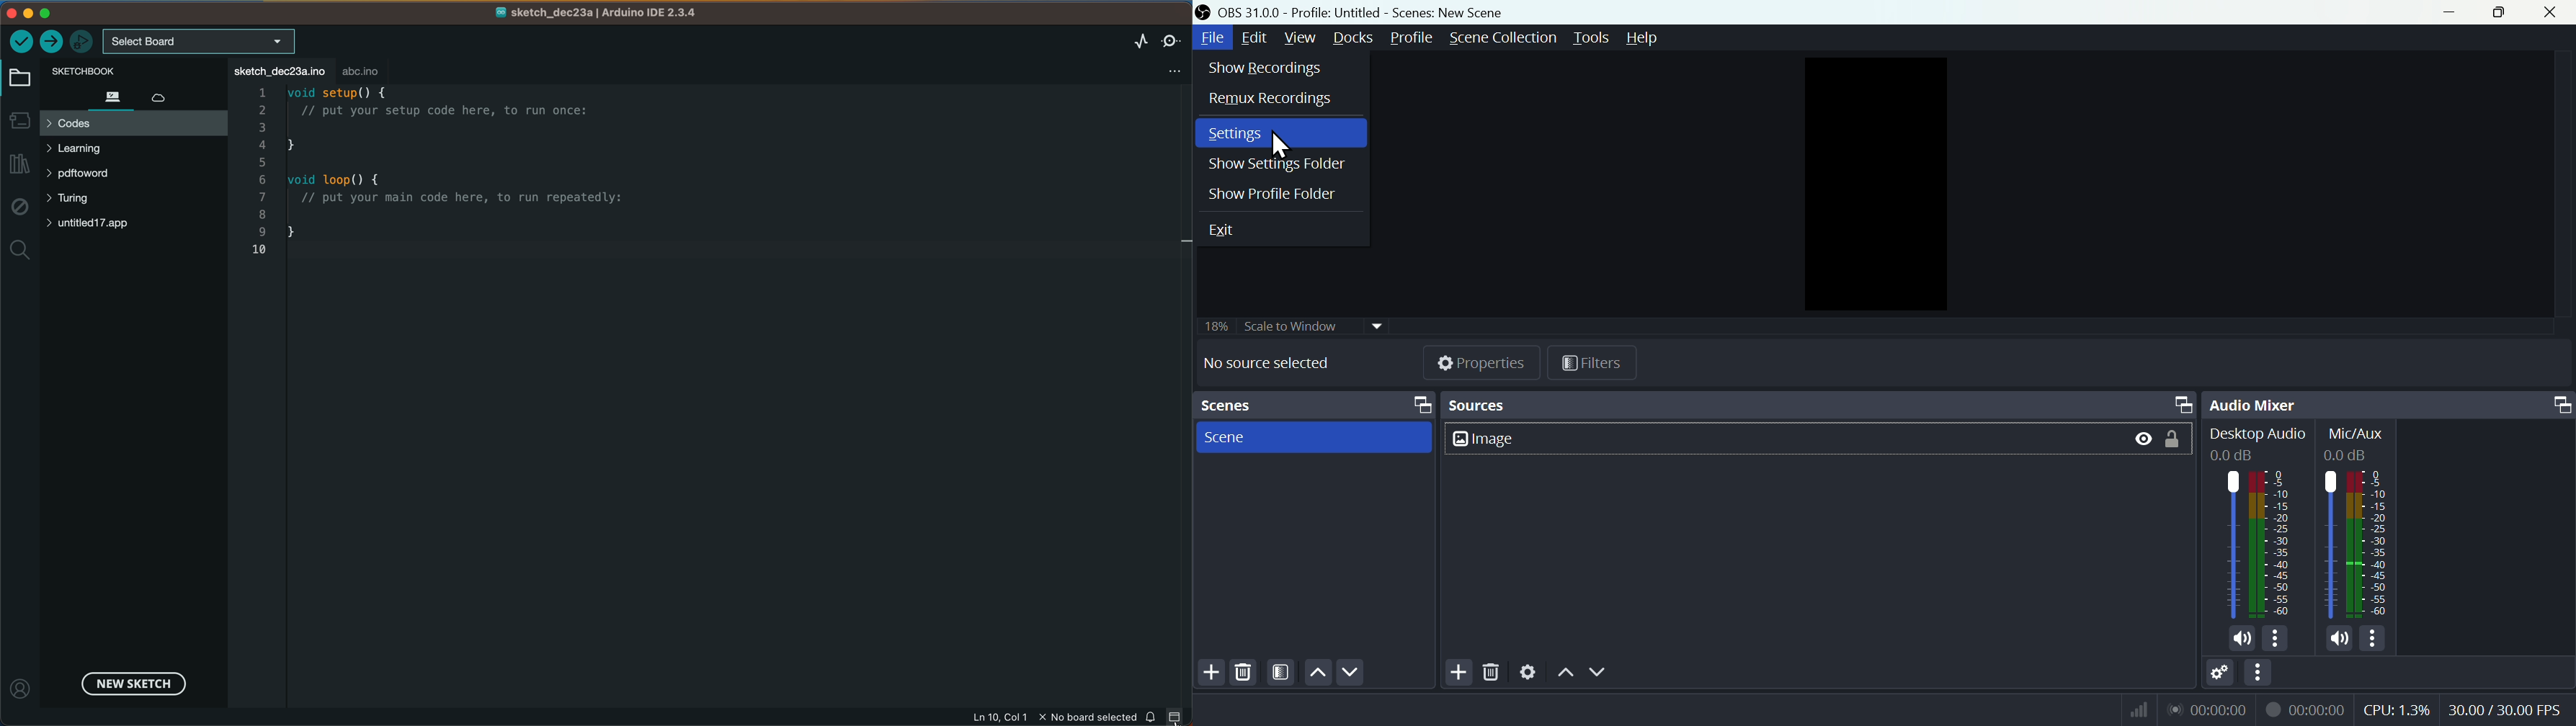  What do you see at coordinates (2554, 12) in the screenshot?
I see `close` at bounding box center [2554, 12].